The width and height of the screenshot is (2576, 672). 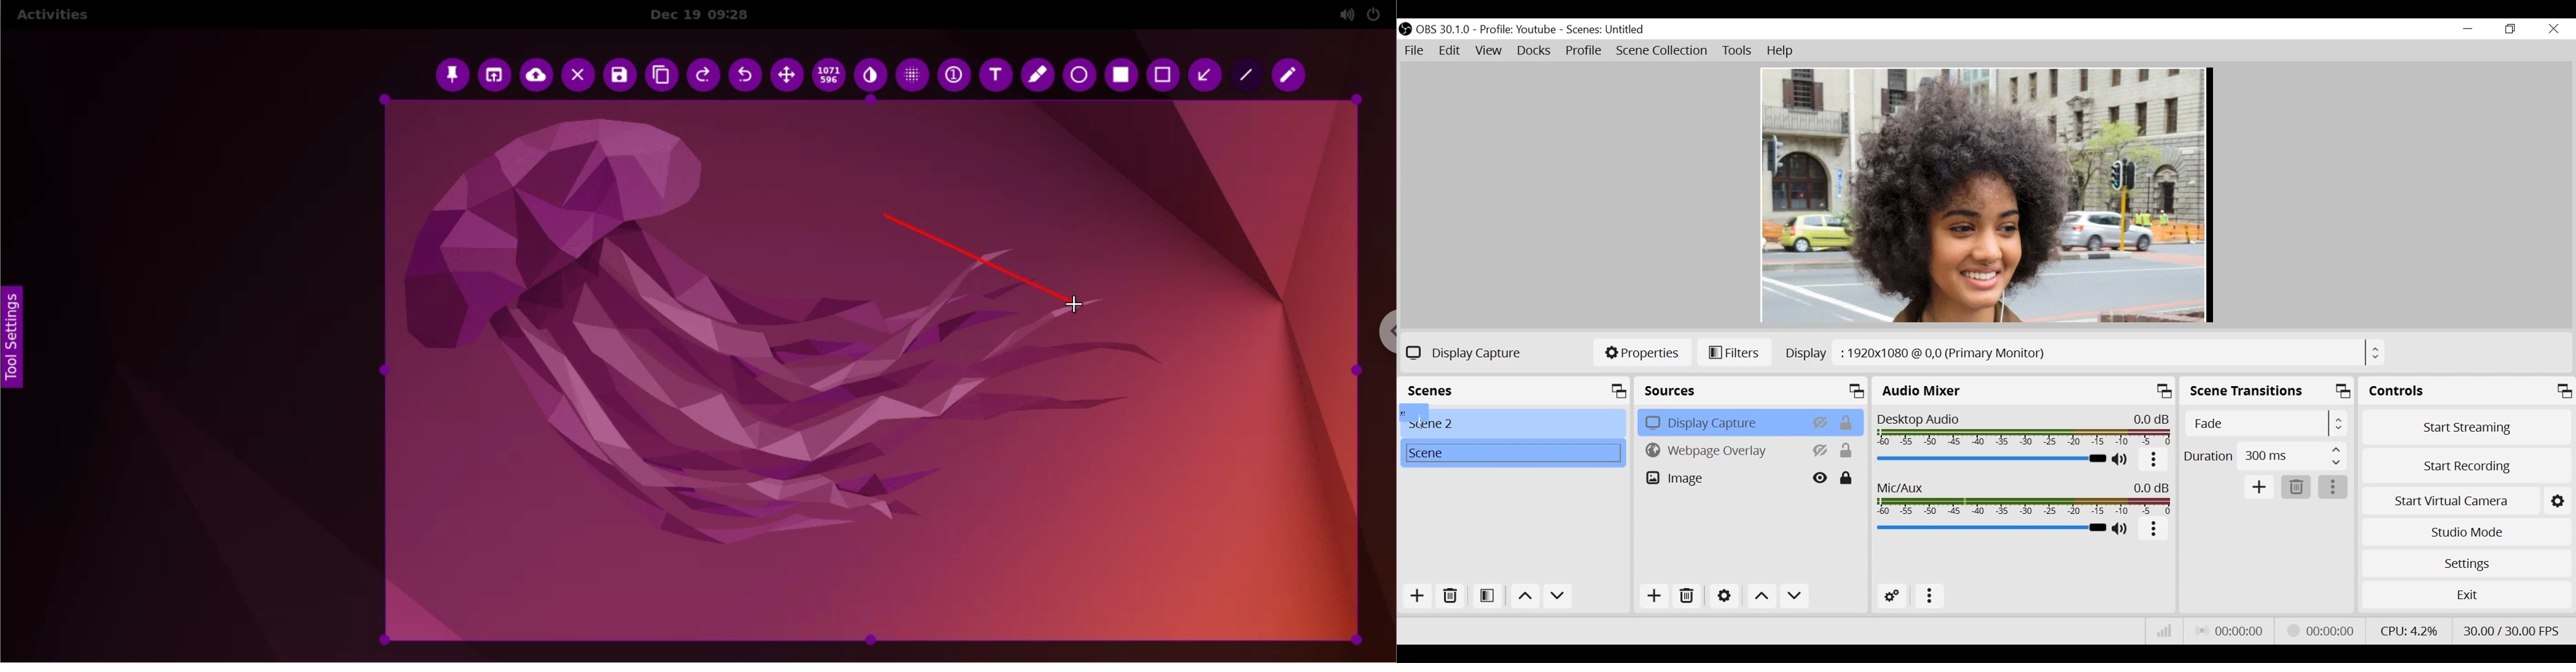 What do you see at coordinates (1663, 51) in the screenshot?
I see `Scene Collection` at bounding box center [1663, 51].